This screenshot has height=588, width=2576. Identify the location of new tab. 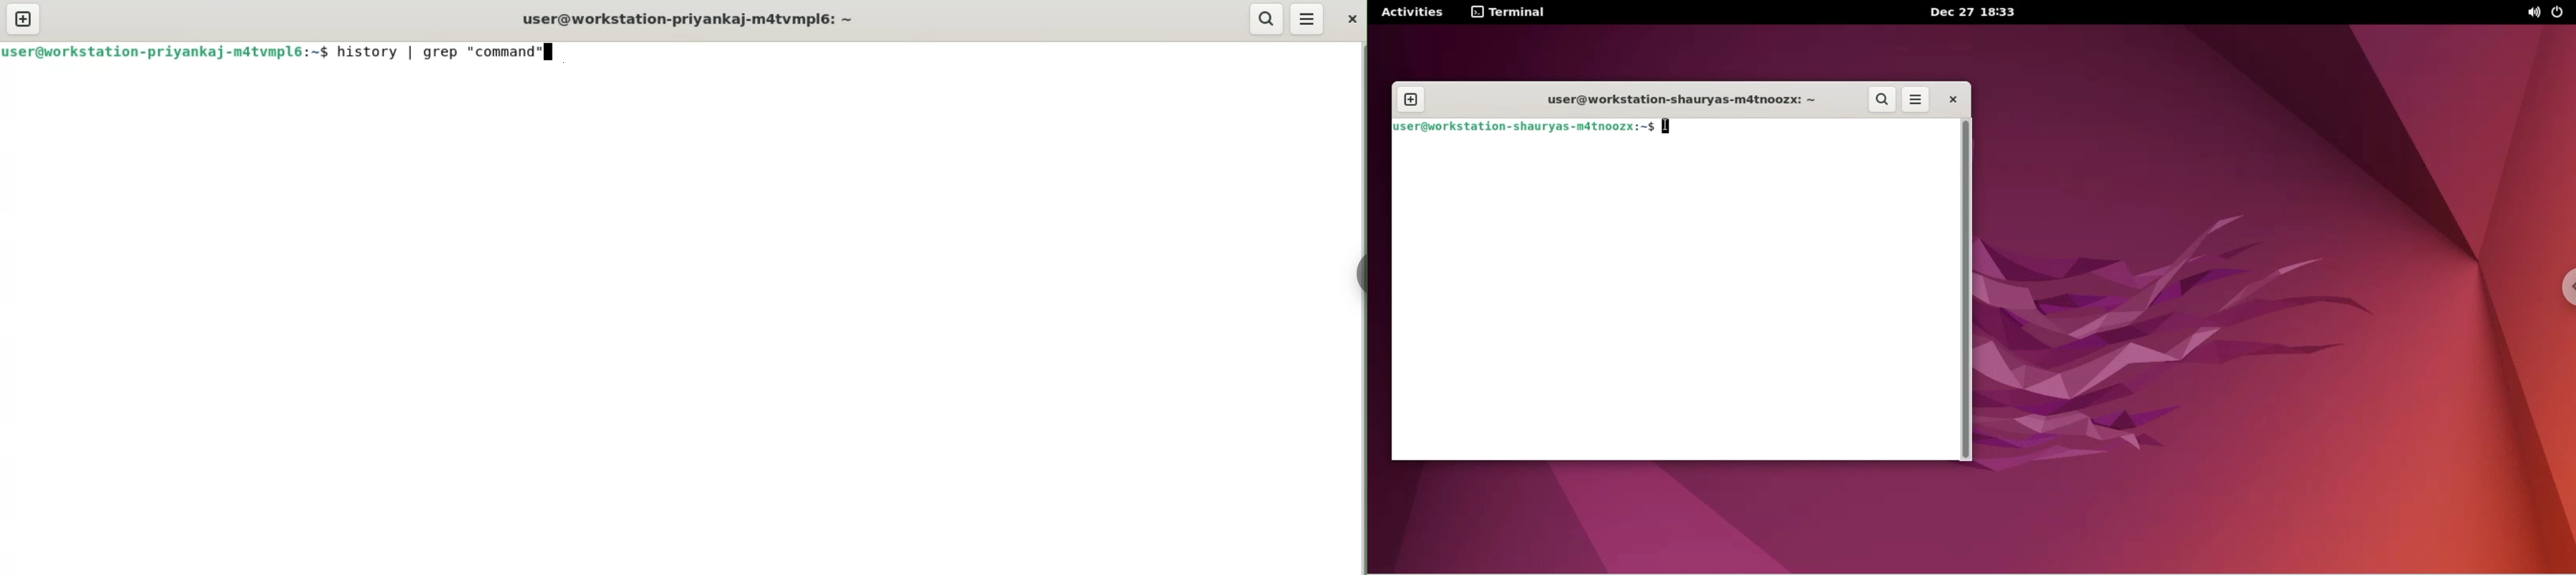
(1410, 98).